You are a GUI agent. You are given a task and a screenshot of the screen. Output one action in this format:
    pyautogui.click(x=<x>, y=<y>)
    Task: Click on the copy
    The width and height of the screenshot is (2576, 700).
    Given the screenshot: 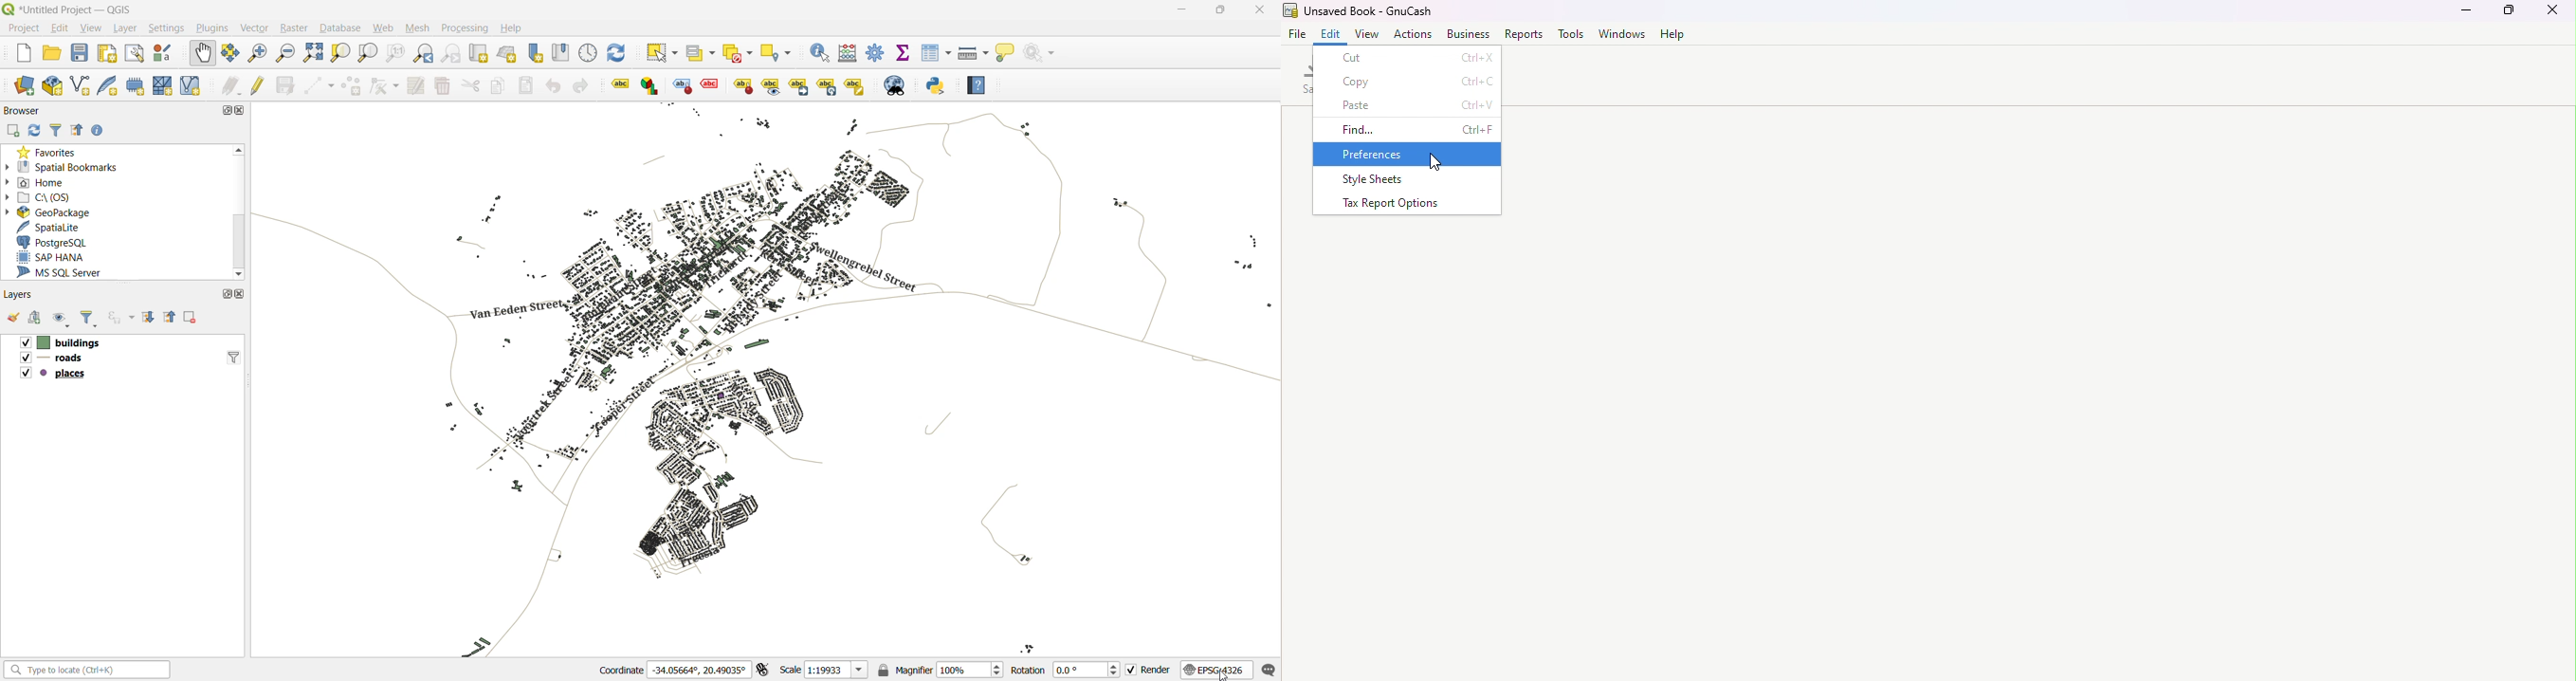 What is the action you would take?
    pyautogui.click(x=497, y=85)
    